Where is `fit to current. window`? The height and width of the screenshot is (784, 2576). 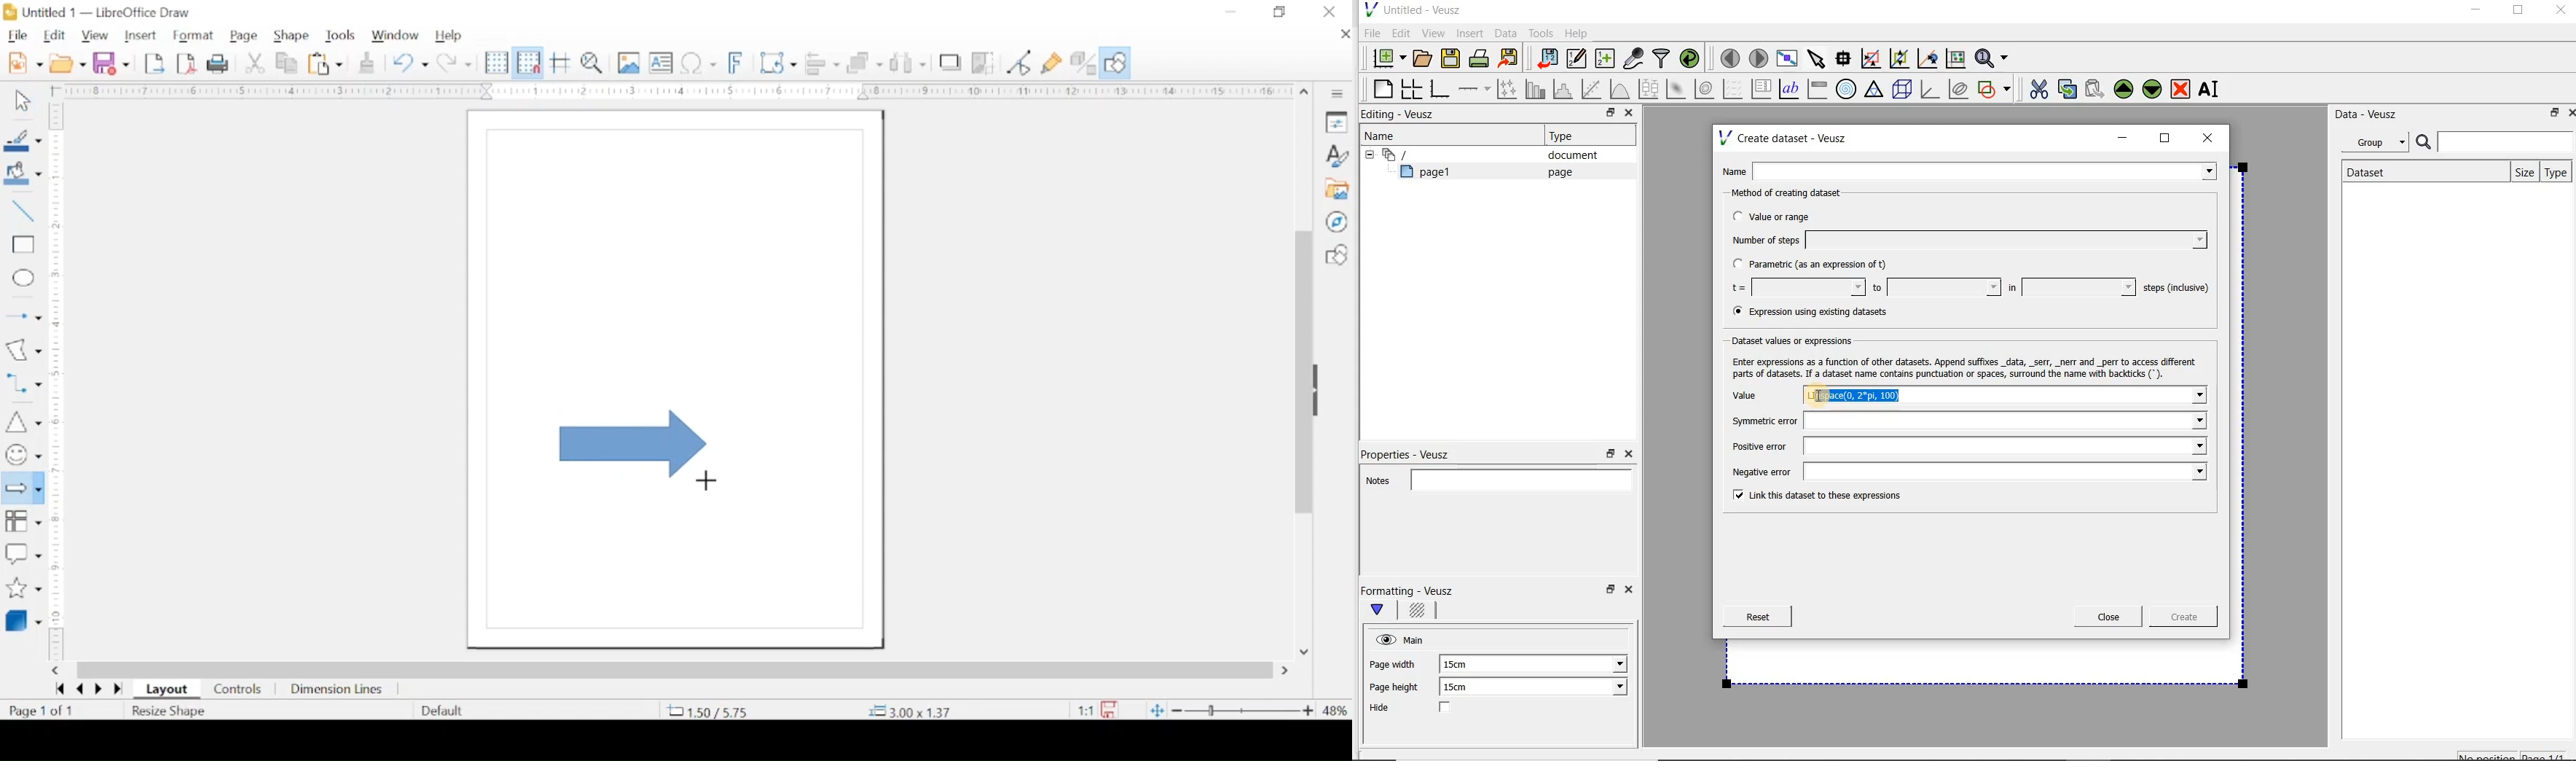
fit to current. window is located at coordinates (1156, 710).